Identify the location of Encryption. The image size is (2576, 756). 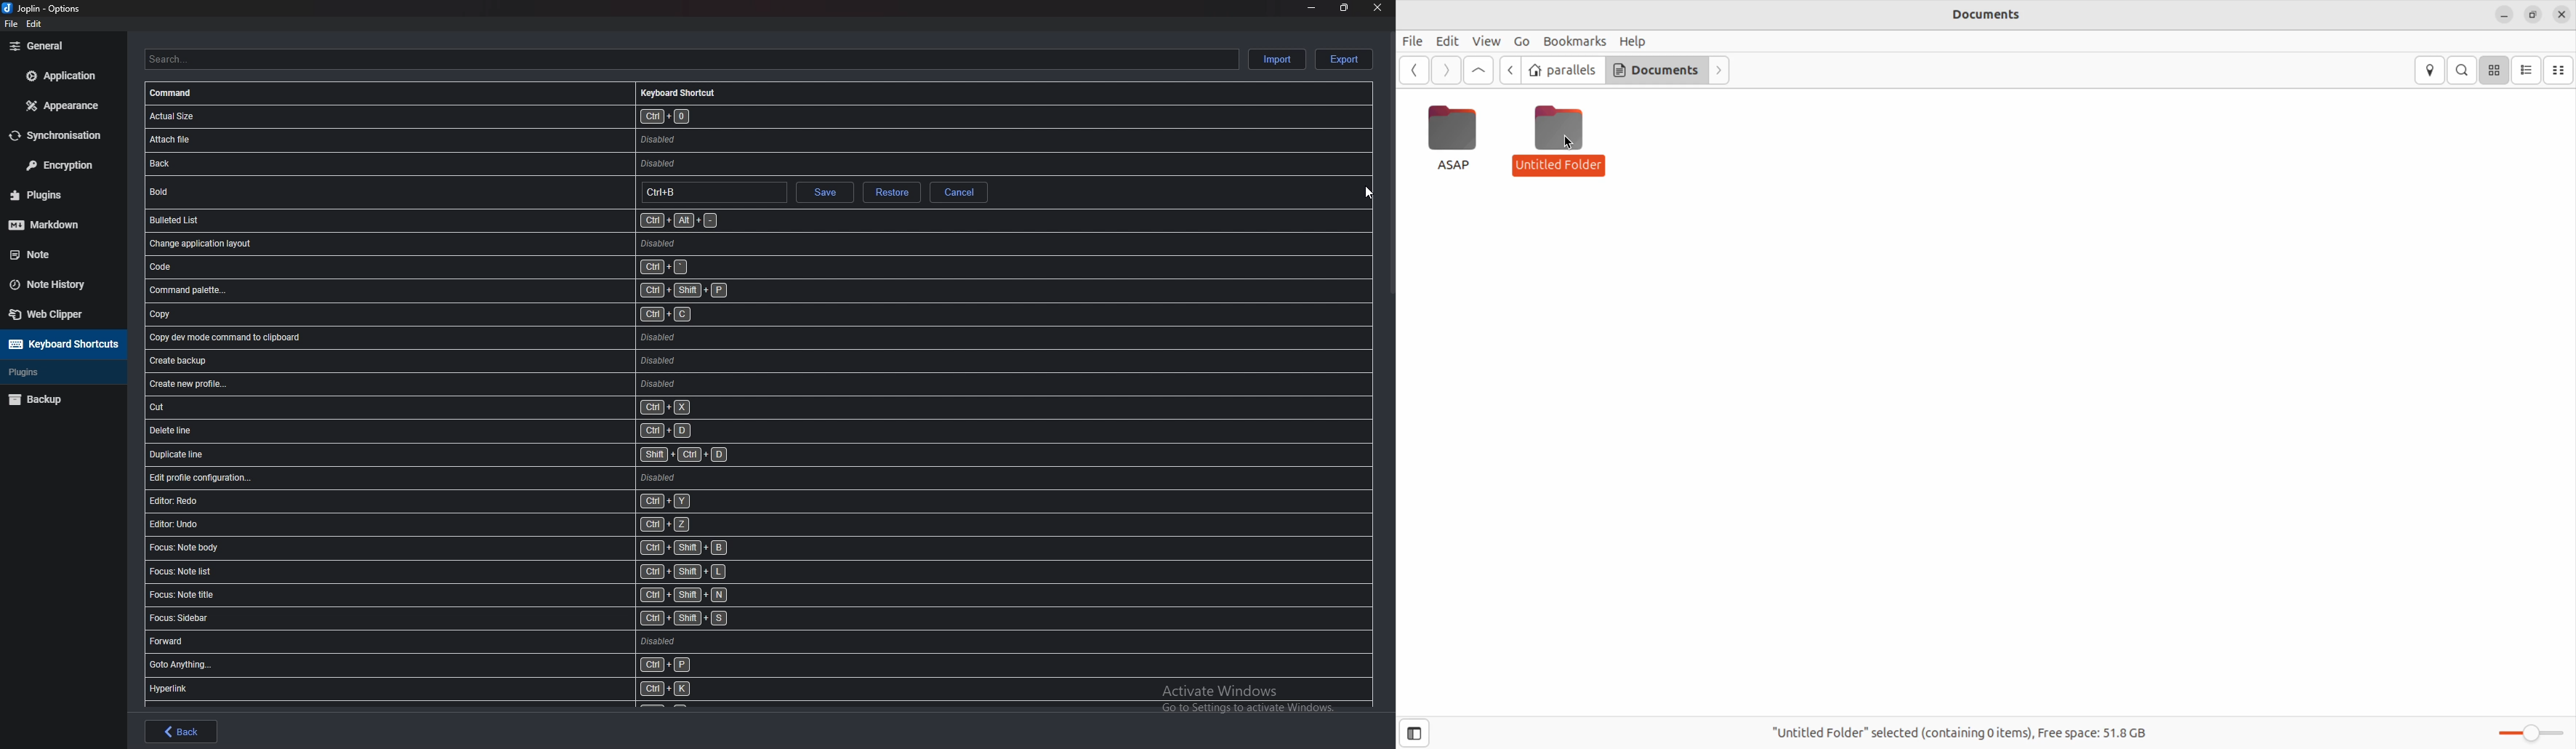
(60, 165).